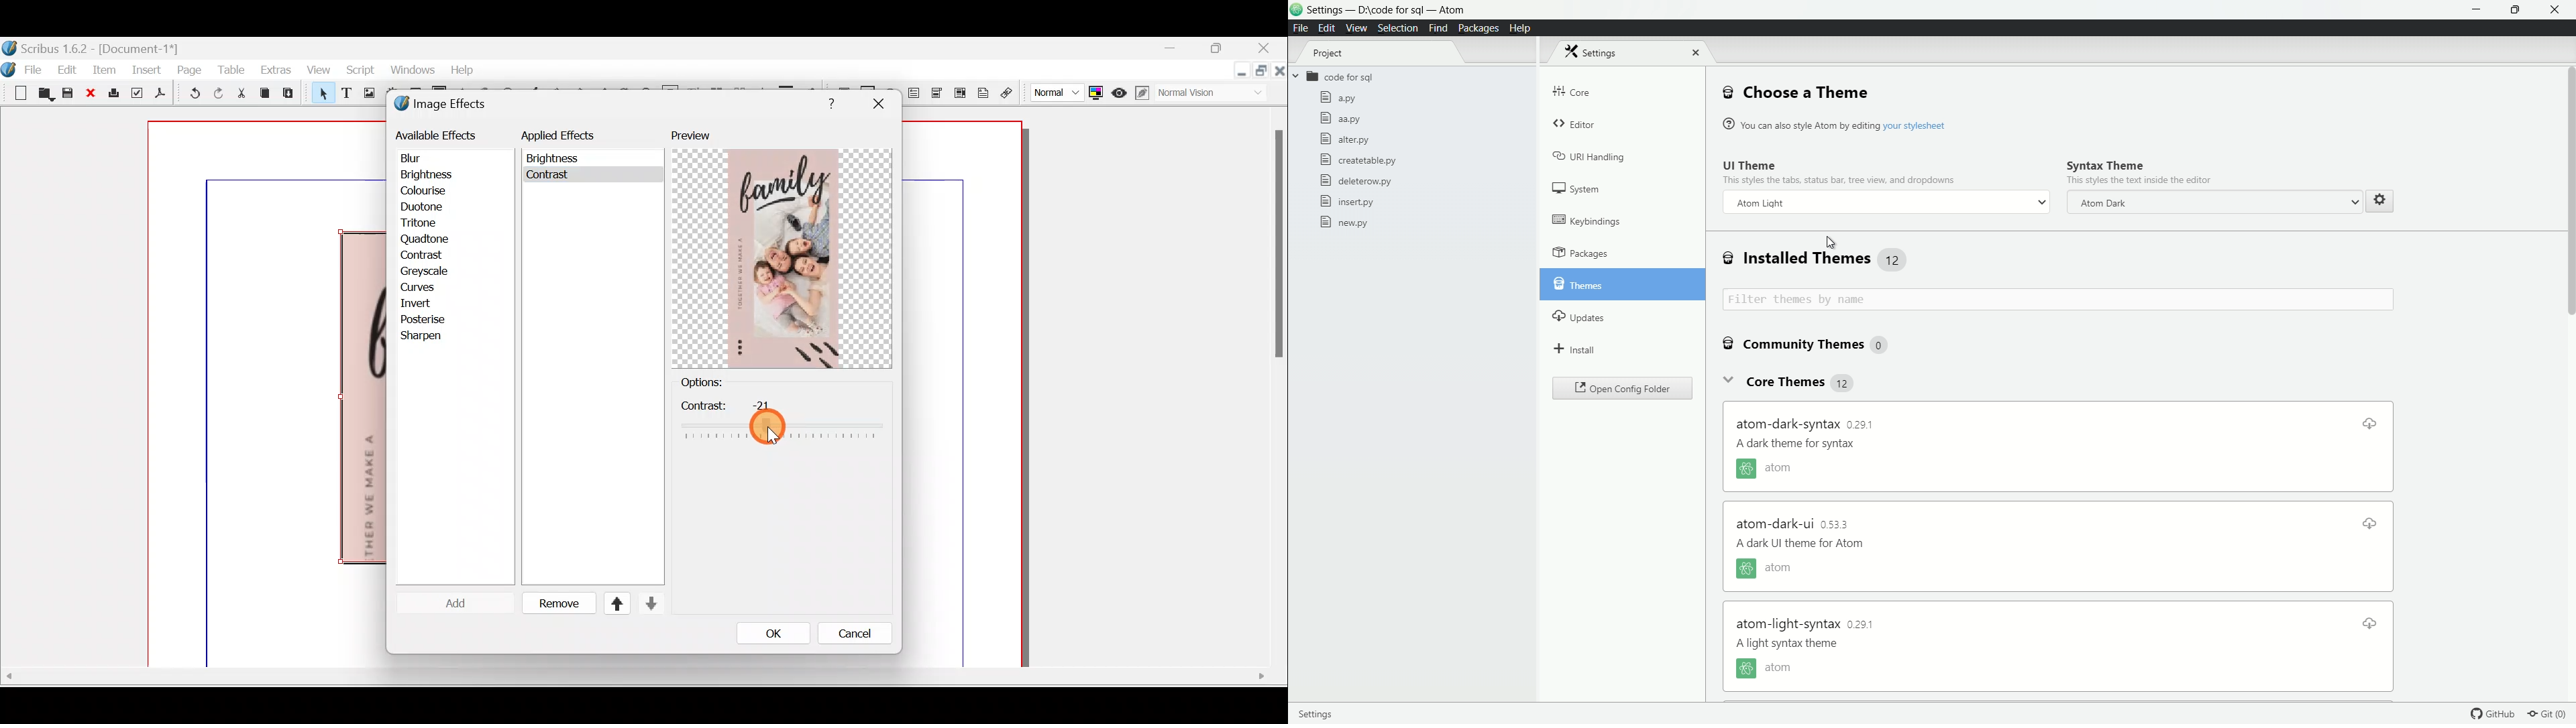 The height and width of the screenshot is (728, 2576). What do you see at coordinates (1591, 158) in the screenshot?
I see `uri handing` at bounding box center [1591, 158].